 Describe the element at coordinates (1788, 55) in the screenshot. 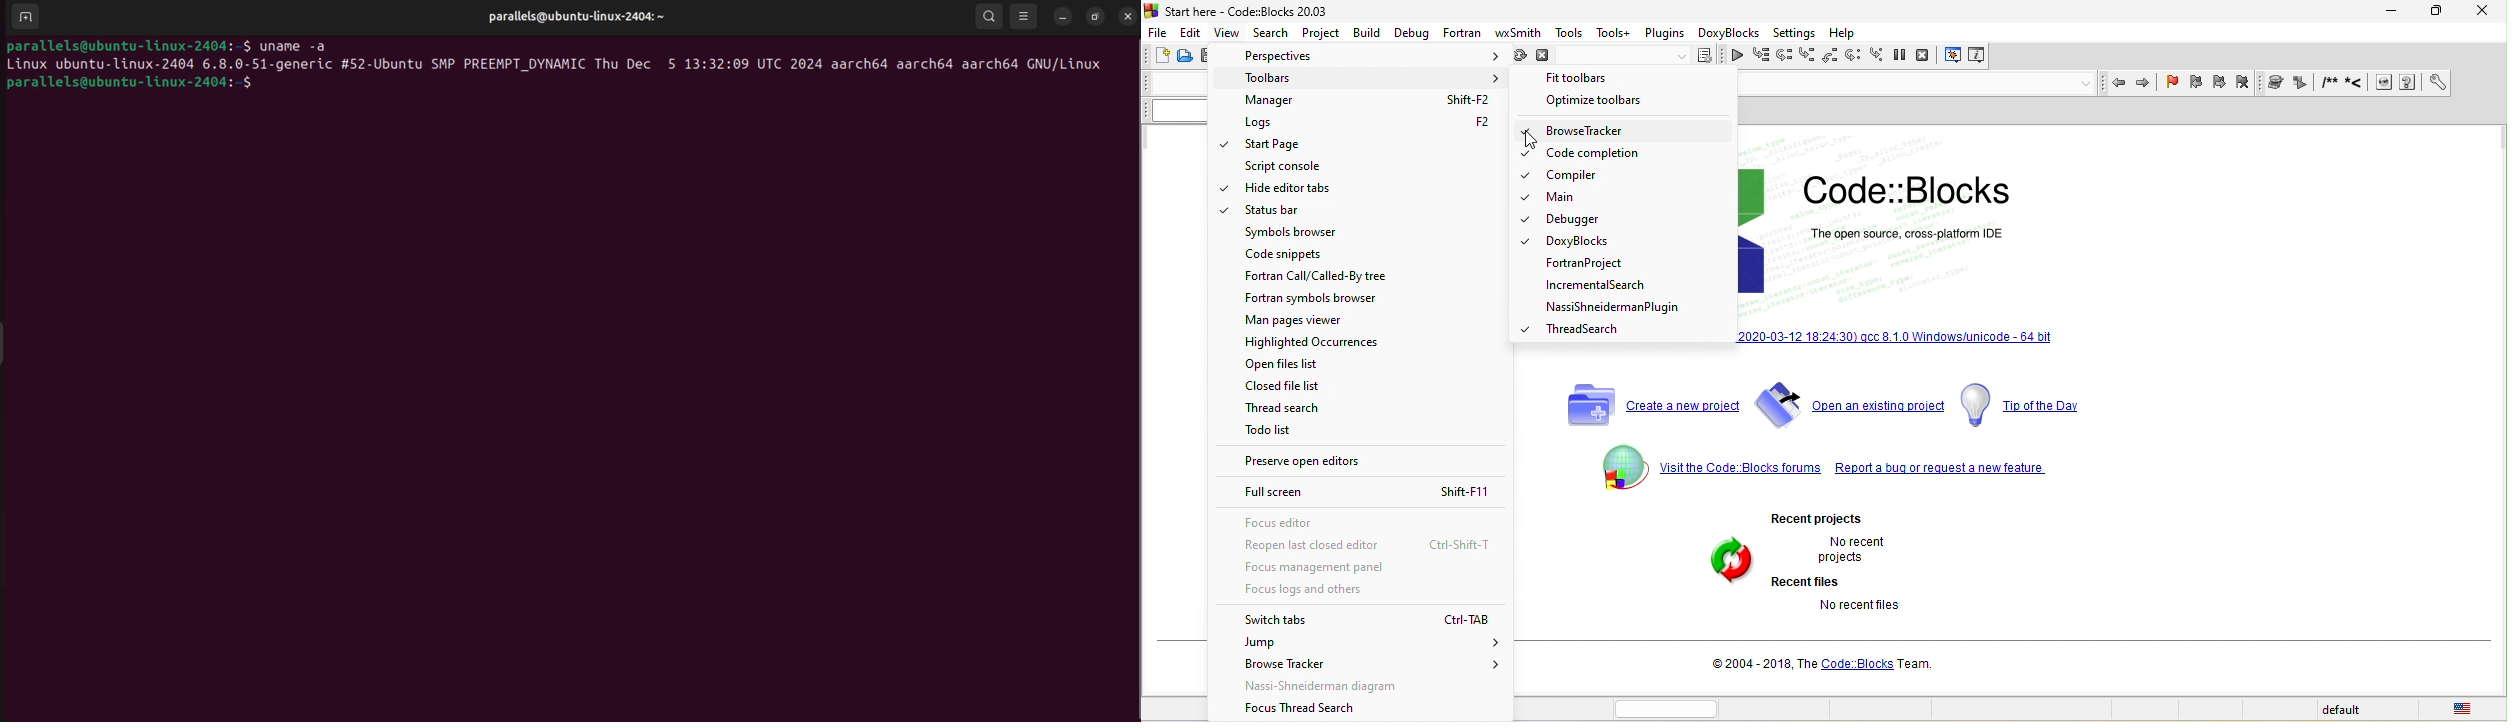

I see `next line` at that location.